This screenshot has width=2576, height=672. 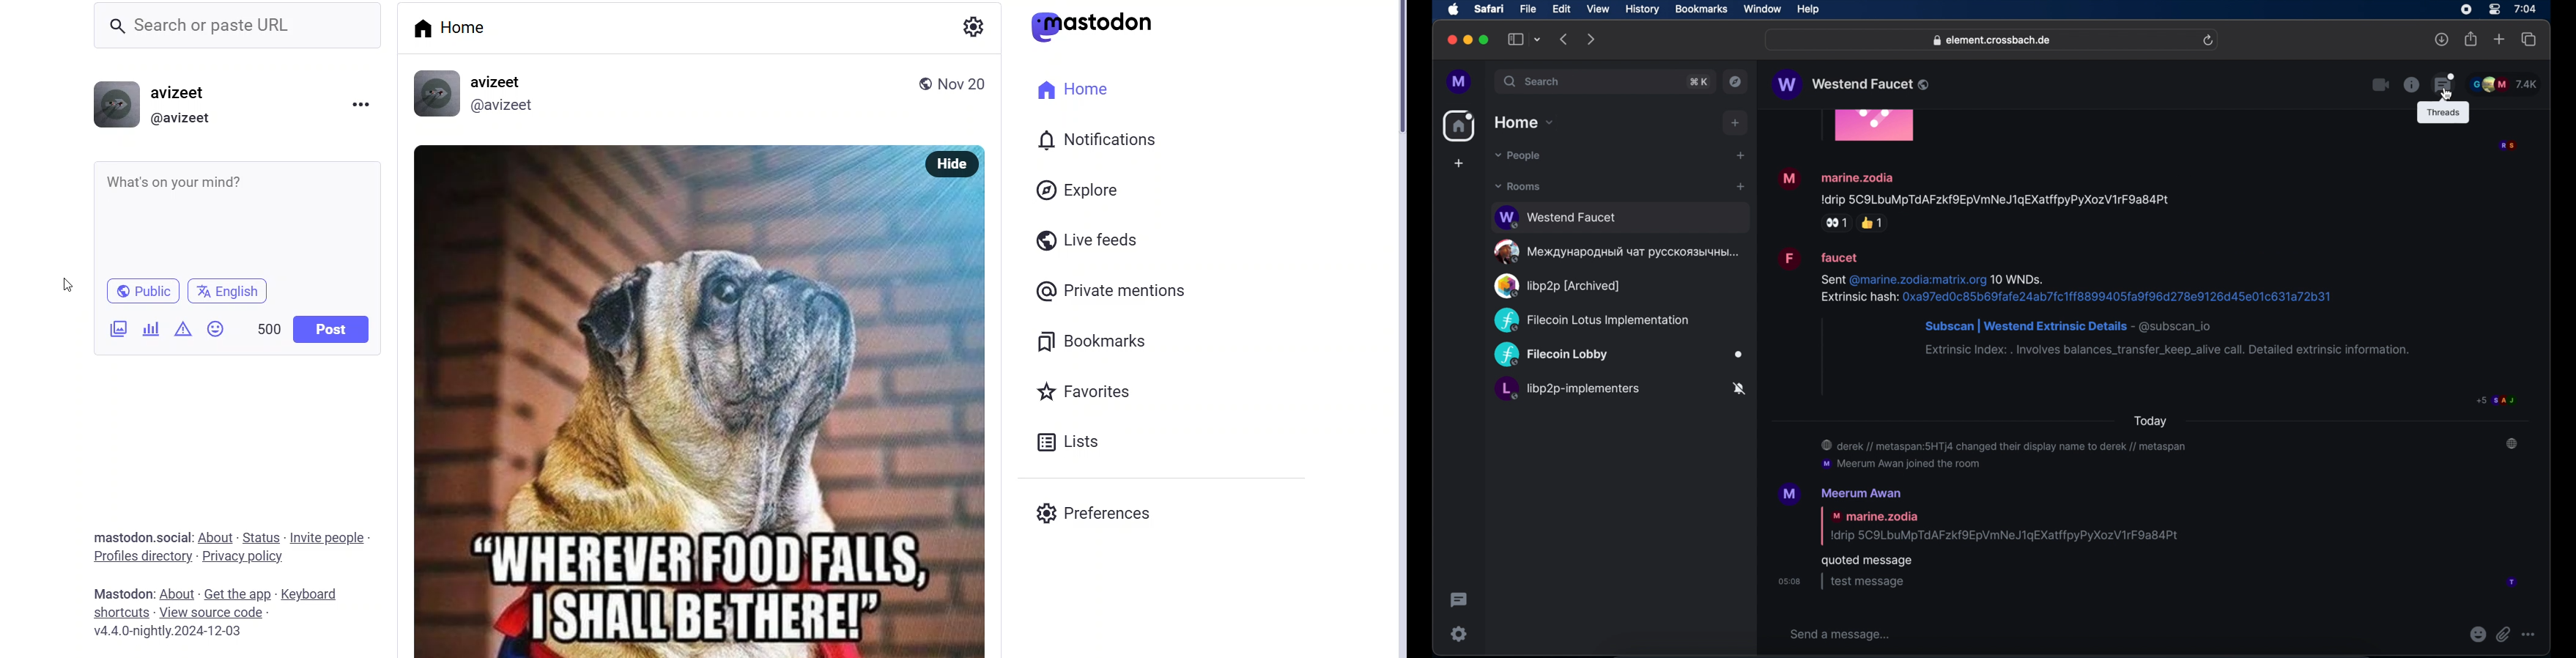 What do you see at coordinates (1087, 390) in the screenshot?
I see `favorites` at bounding box center [1087, 390].